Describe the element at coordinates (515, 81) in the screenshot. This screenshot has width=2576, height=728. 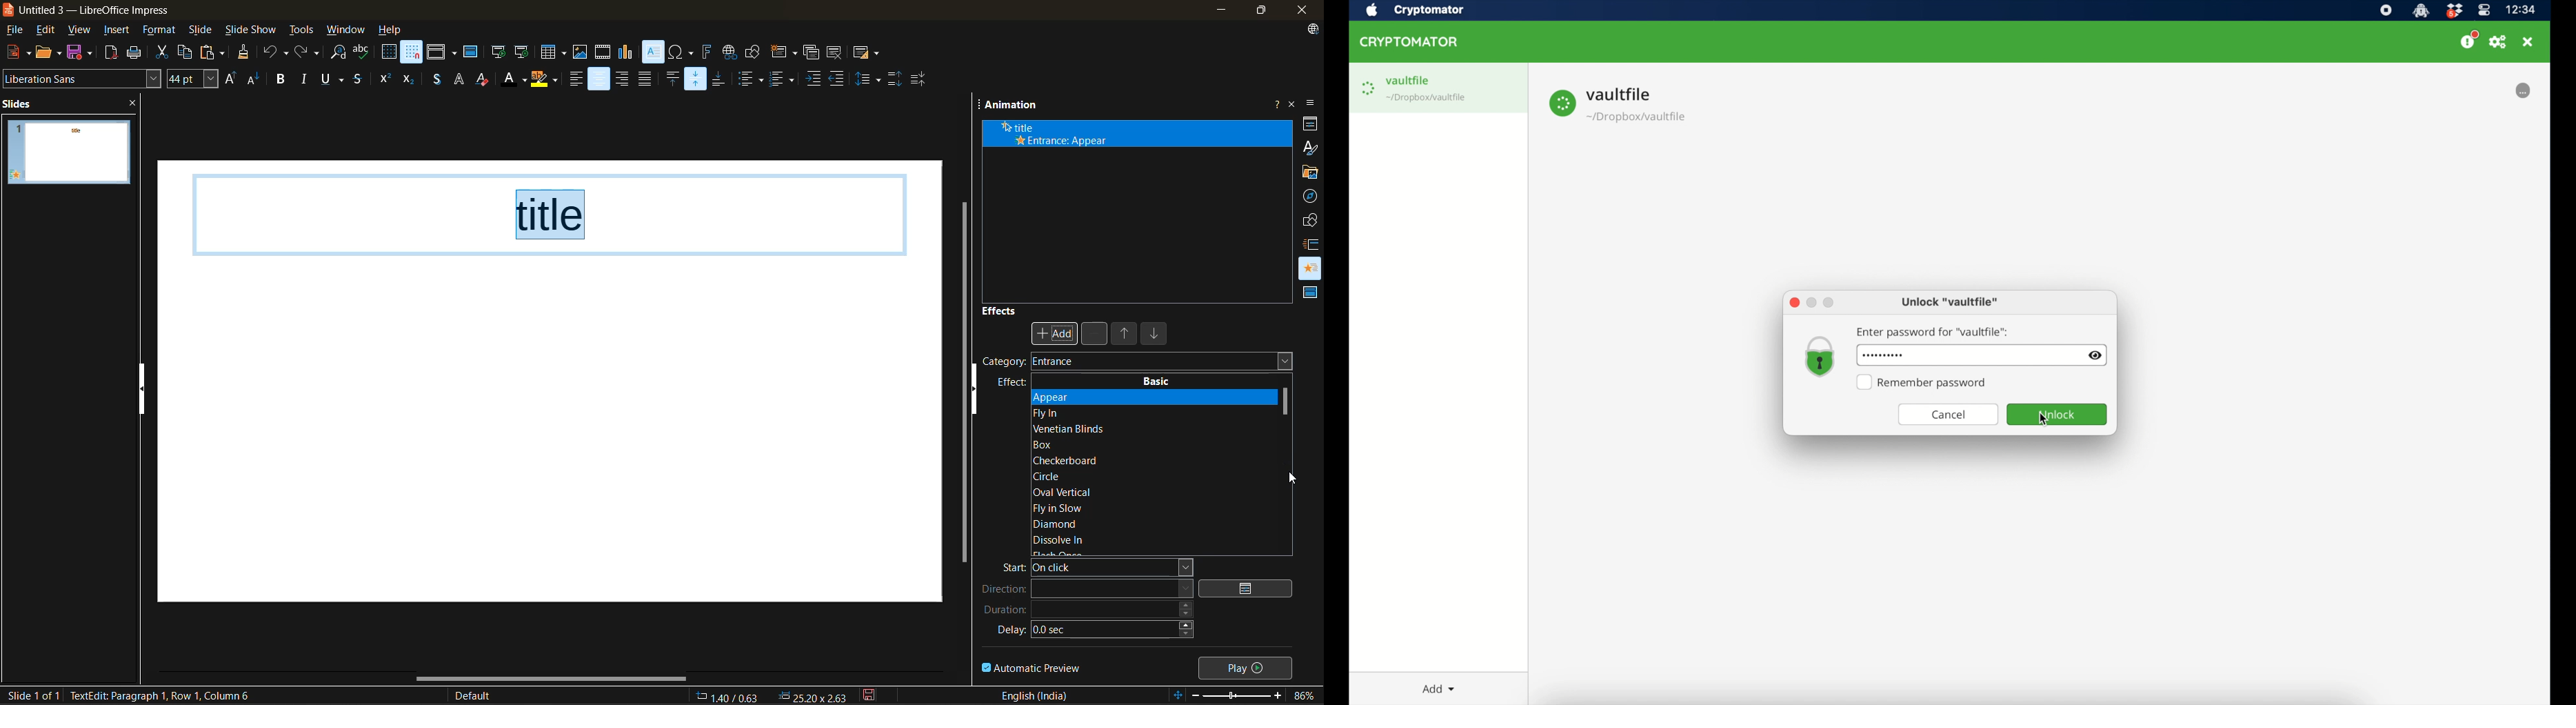
I see `font color` at that location.